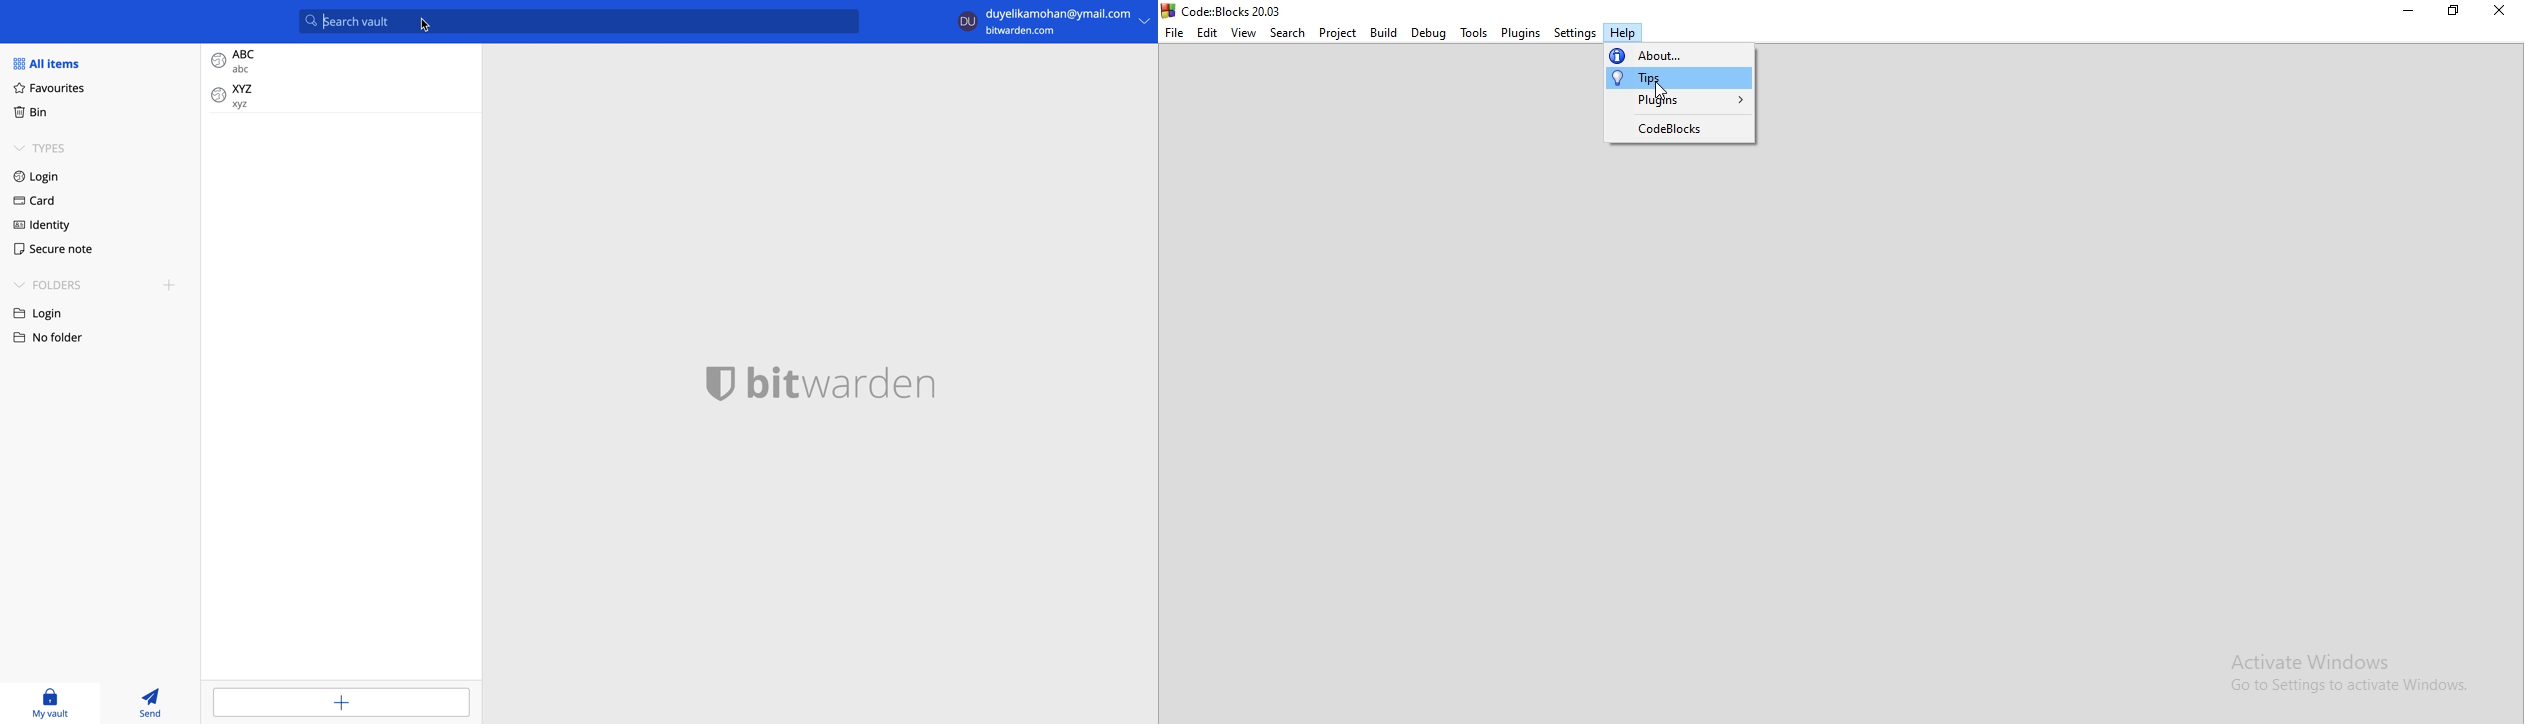 This screenshot has height=728, width=2548. I want to click on user profile, so click(967, 20).